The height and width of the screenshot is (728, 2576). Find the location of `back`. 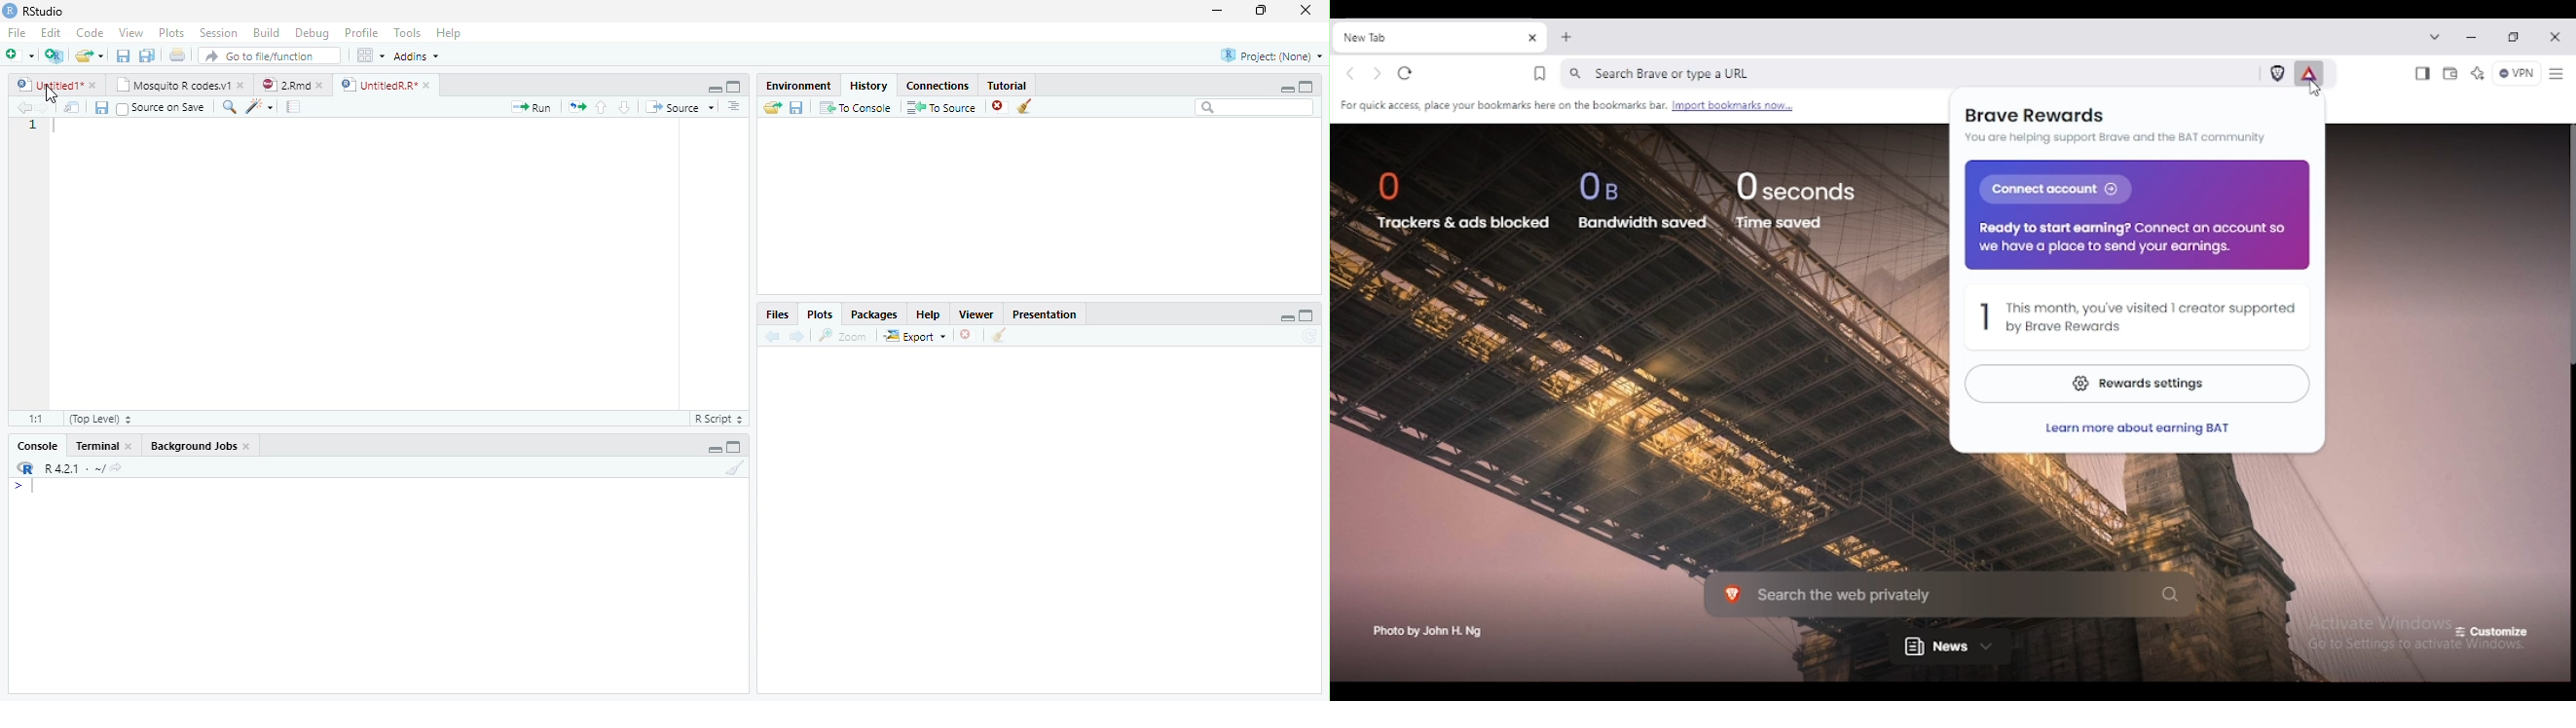

back is located at coordinates (769, 336).